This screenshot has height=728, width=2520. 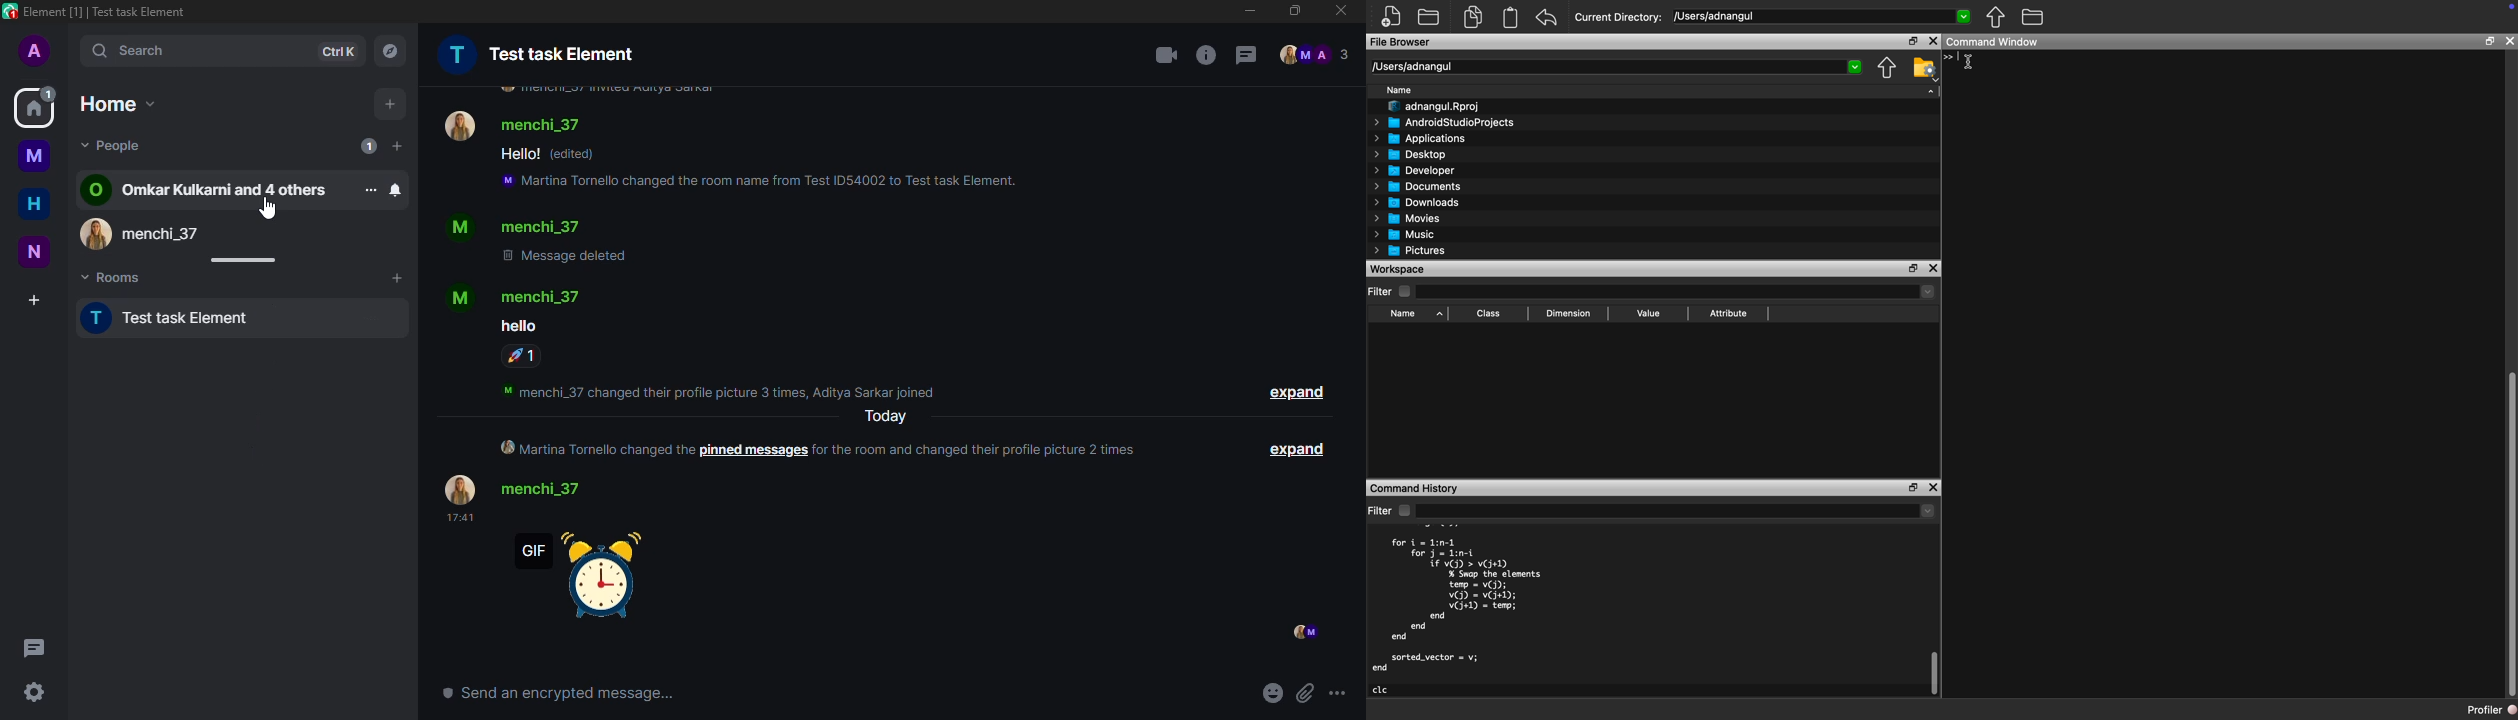 What do you see at coordinates (1402, 234) in the screenshot?
I see `Music` at bounding box center [1402, 234].